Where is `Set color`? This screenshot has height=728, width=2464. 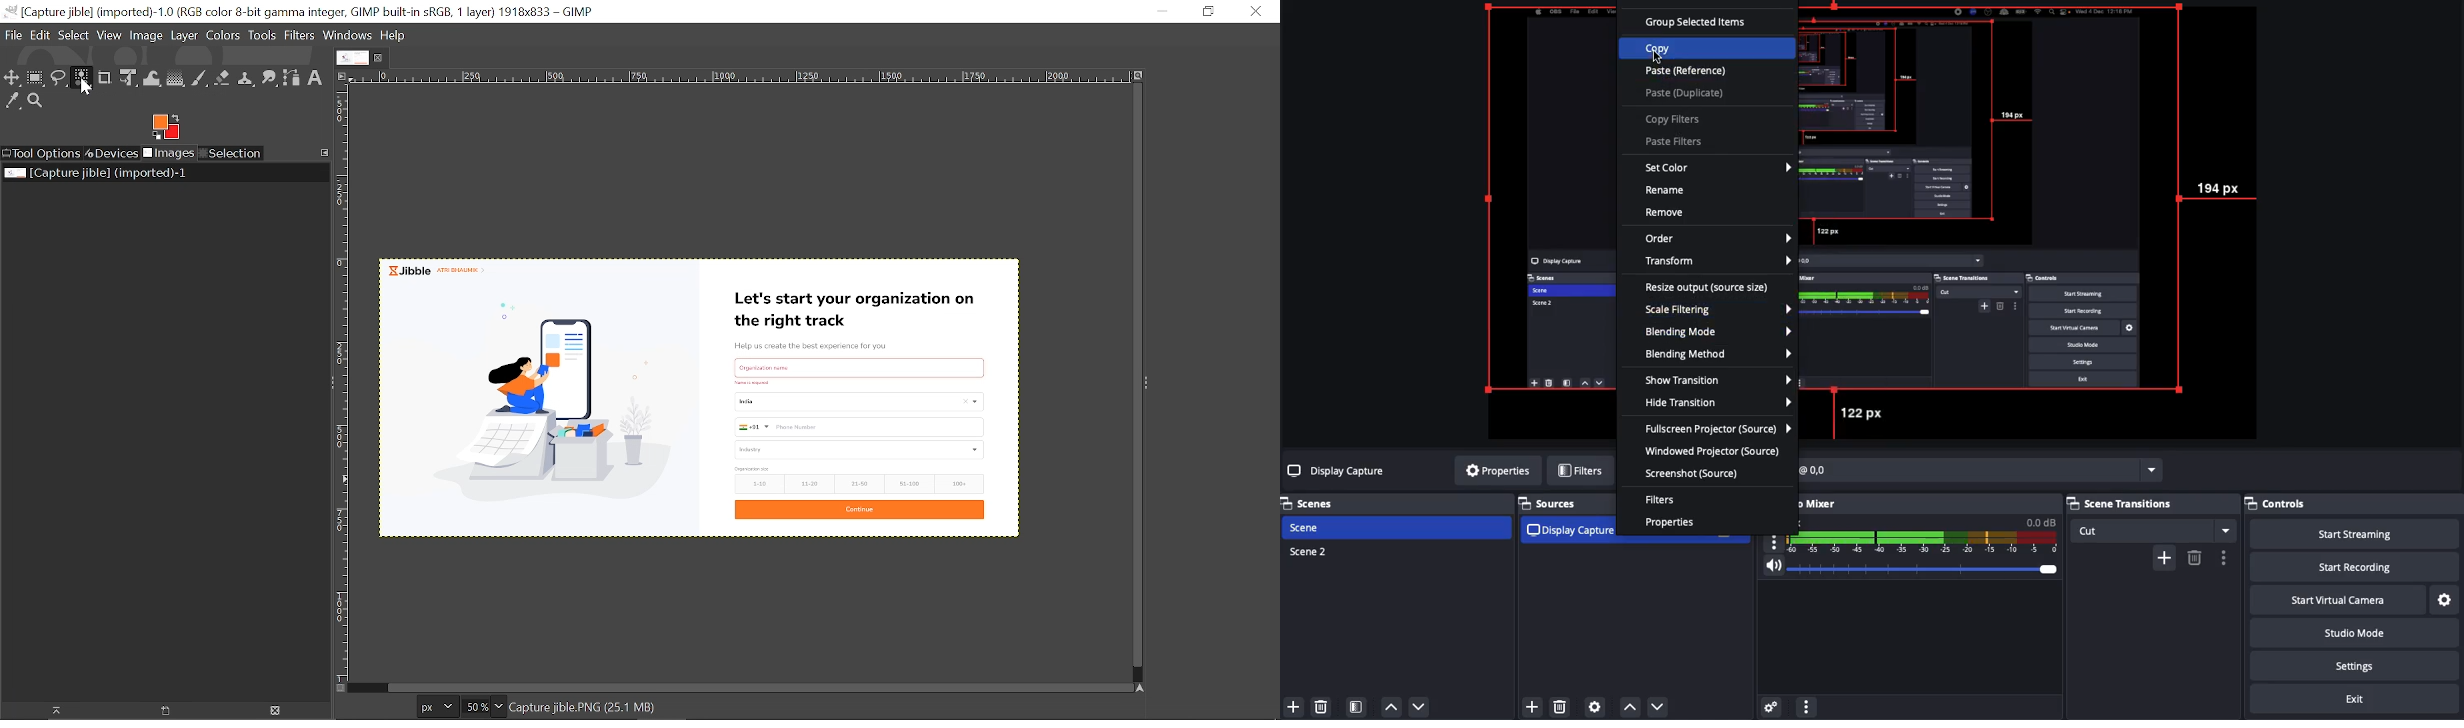 Set color is located at coordinates (1717, 169).